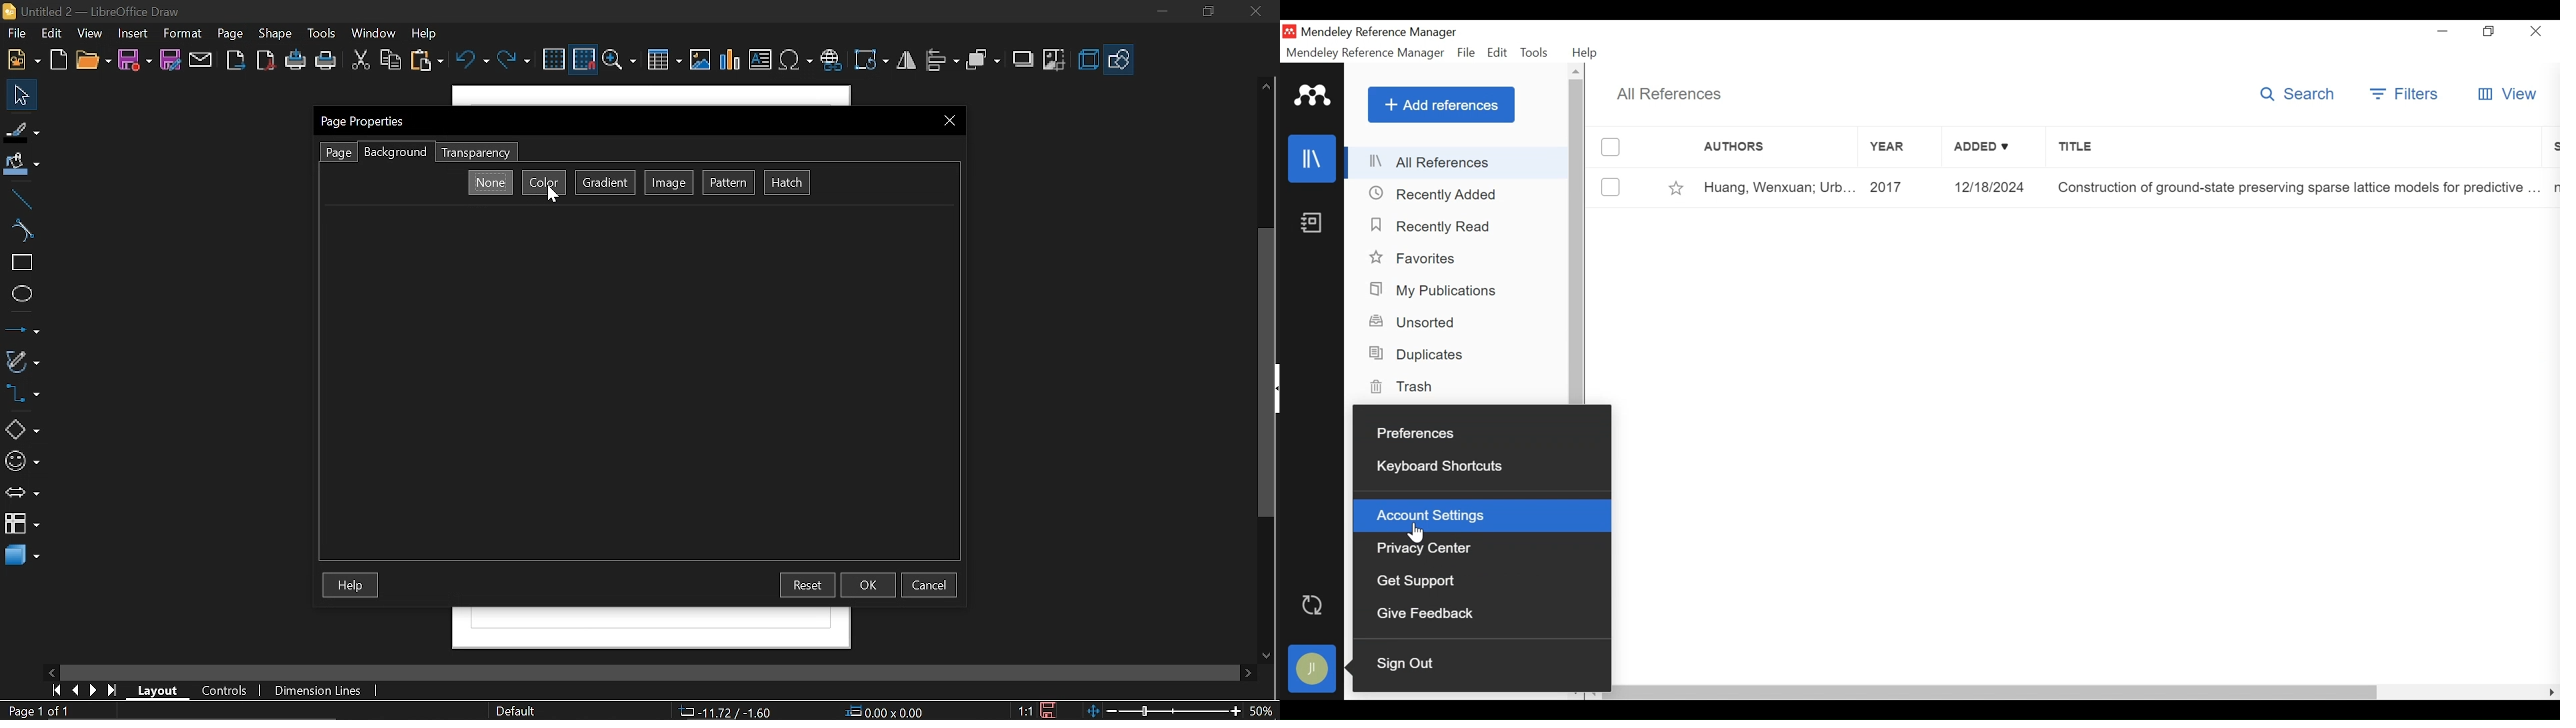 The width and height of the screenshot is (2576, 728). What do you see at coordinates (323, 34) in the screenshot?
I see `Tools` at bounding box center [323, 34].